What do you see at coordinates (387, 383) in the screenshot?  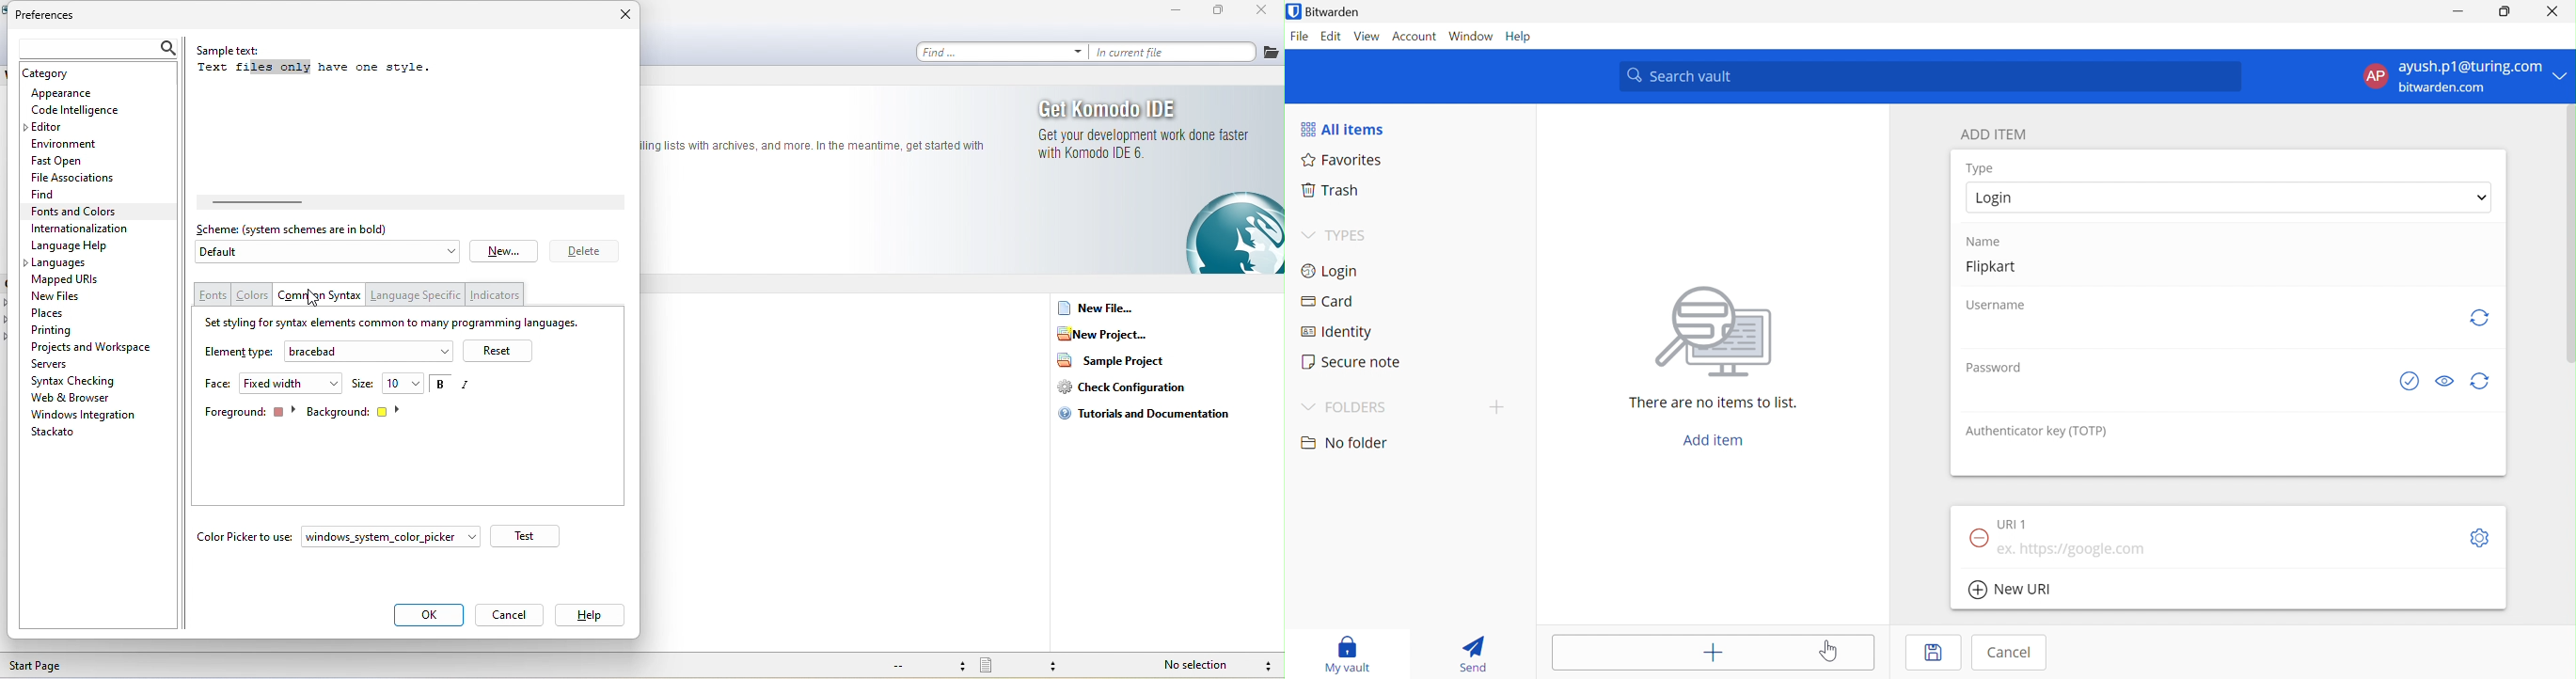 I see `size 10` at bounding box center [387, 383].